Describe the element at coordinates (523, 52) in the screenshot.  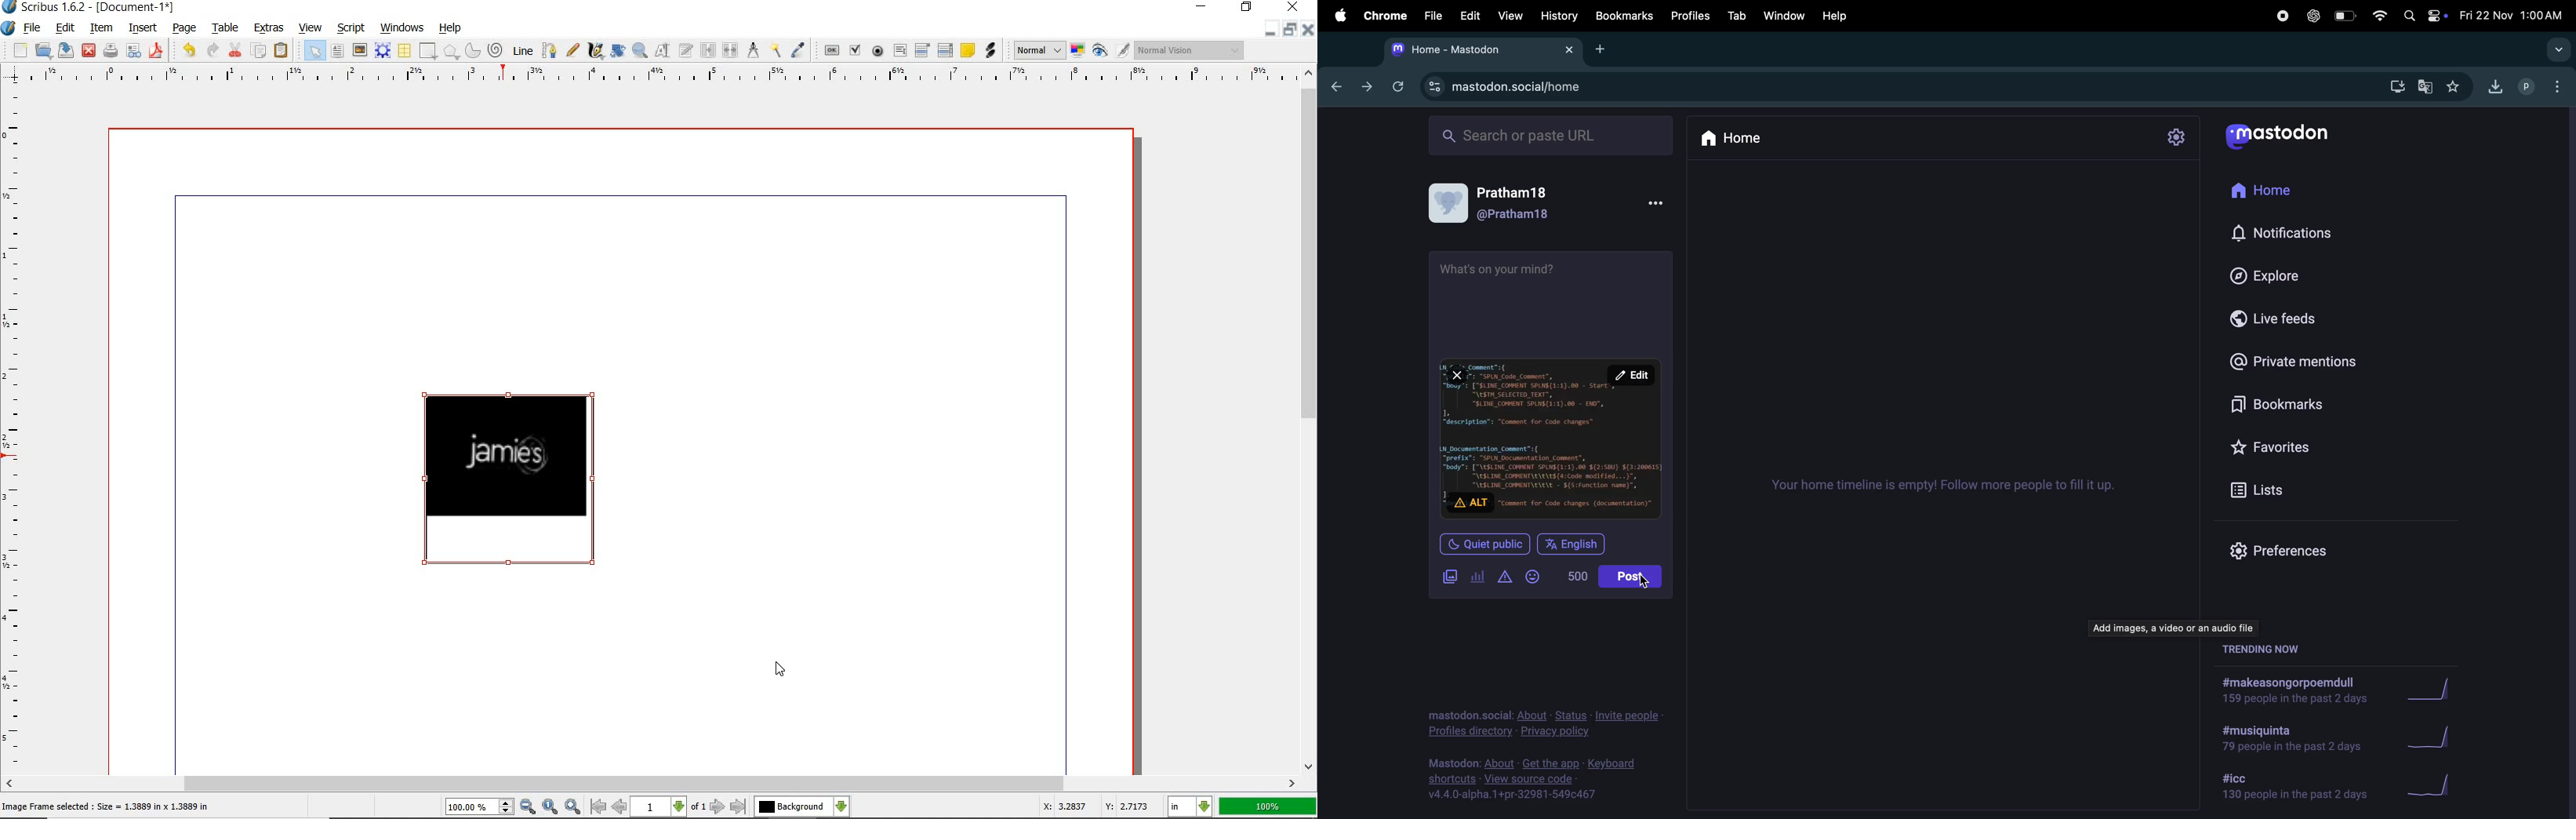
I see `LINE` at that location.